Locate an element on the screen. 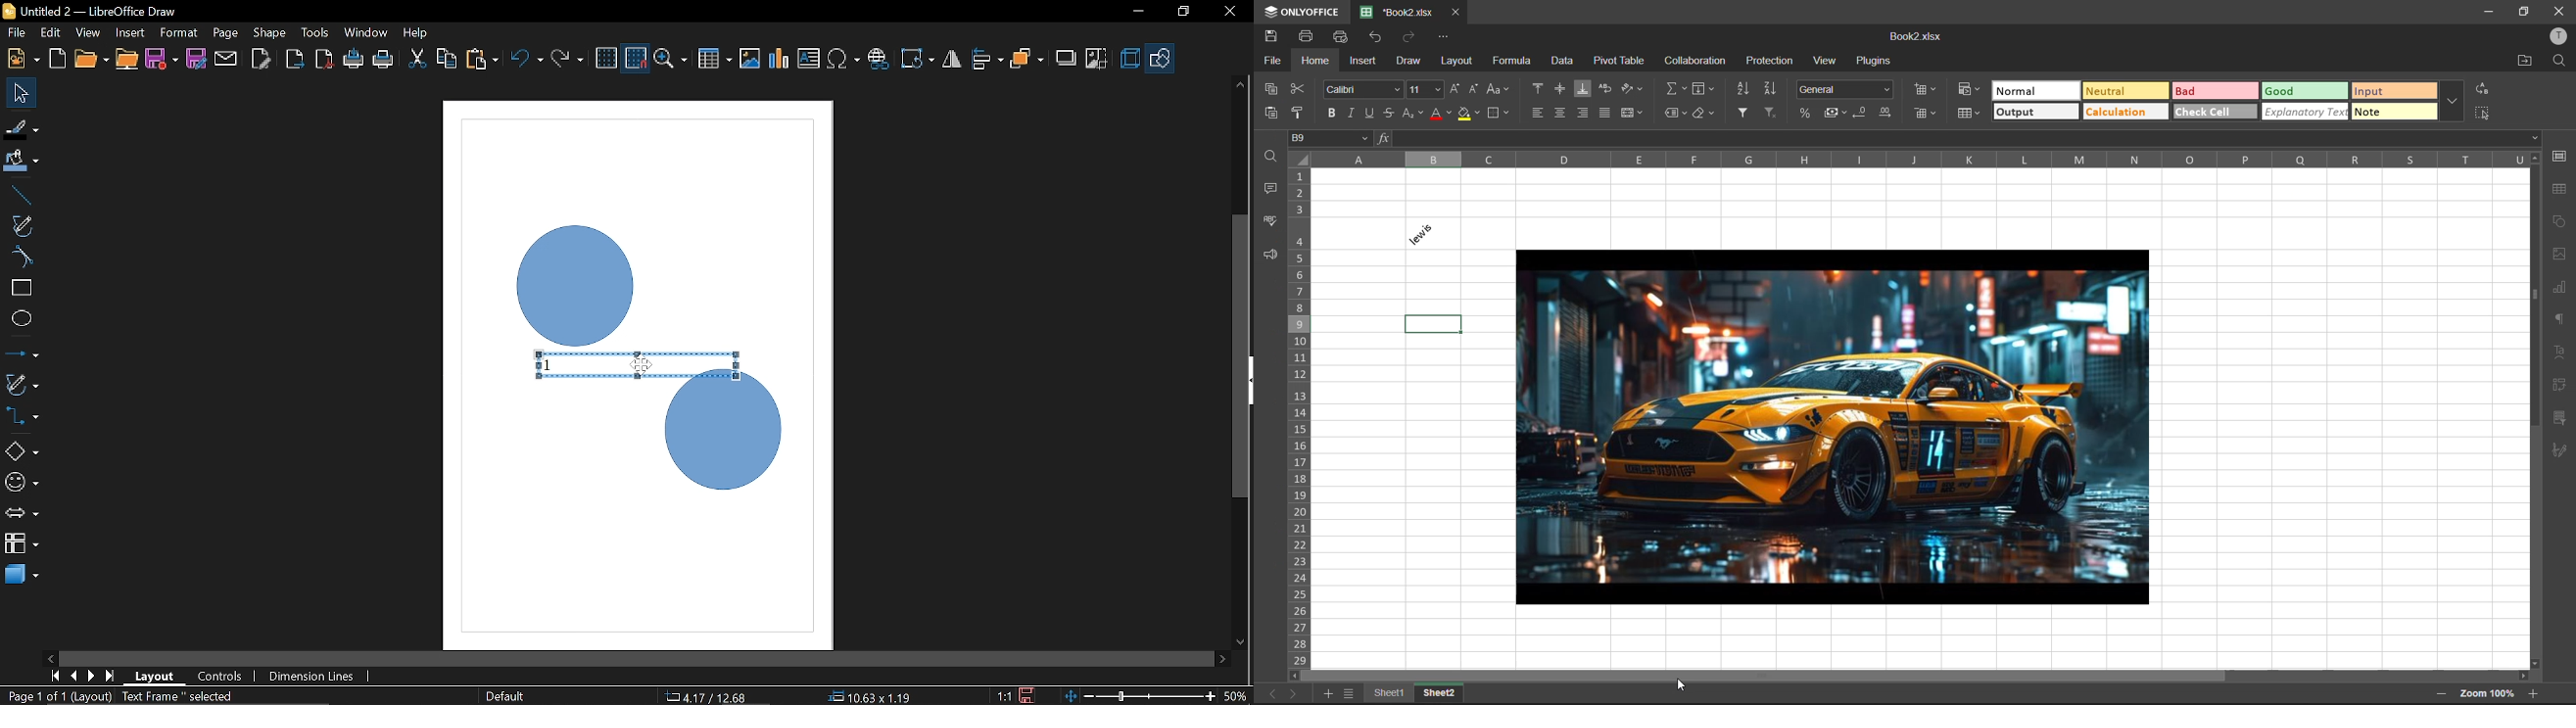 Image resolution: width=2576 pixels, height=728 pixels. print directly is located at coordinates (384, 59).